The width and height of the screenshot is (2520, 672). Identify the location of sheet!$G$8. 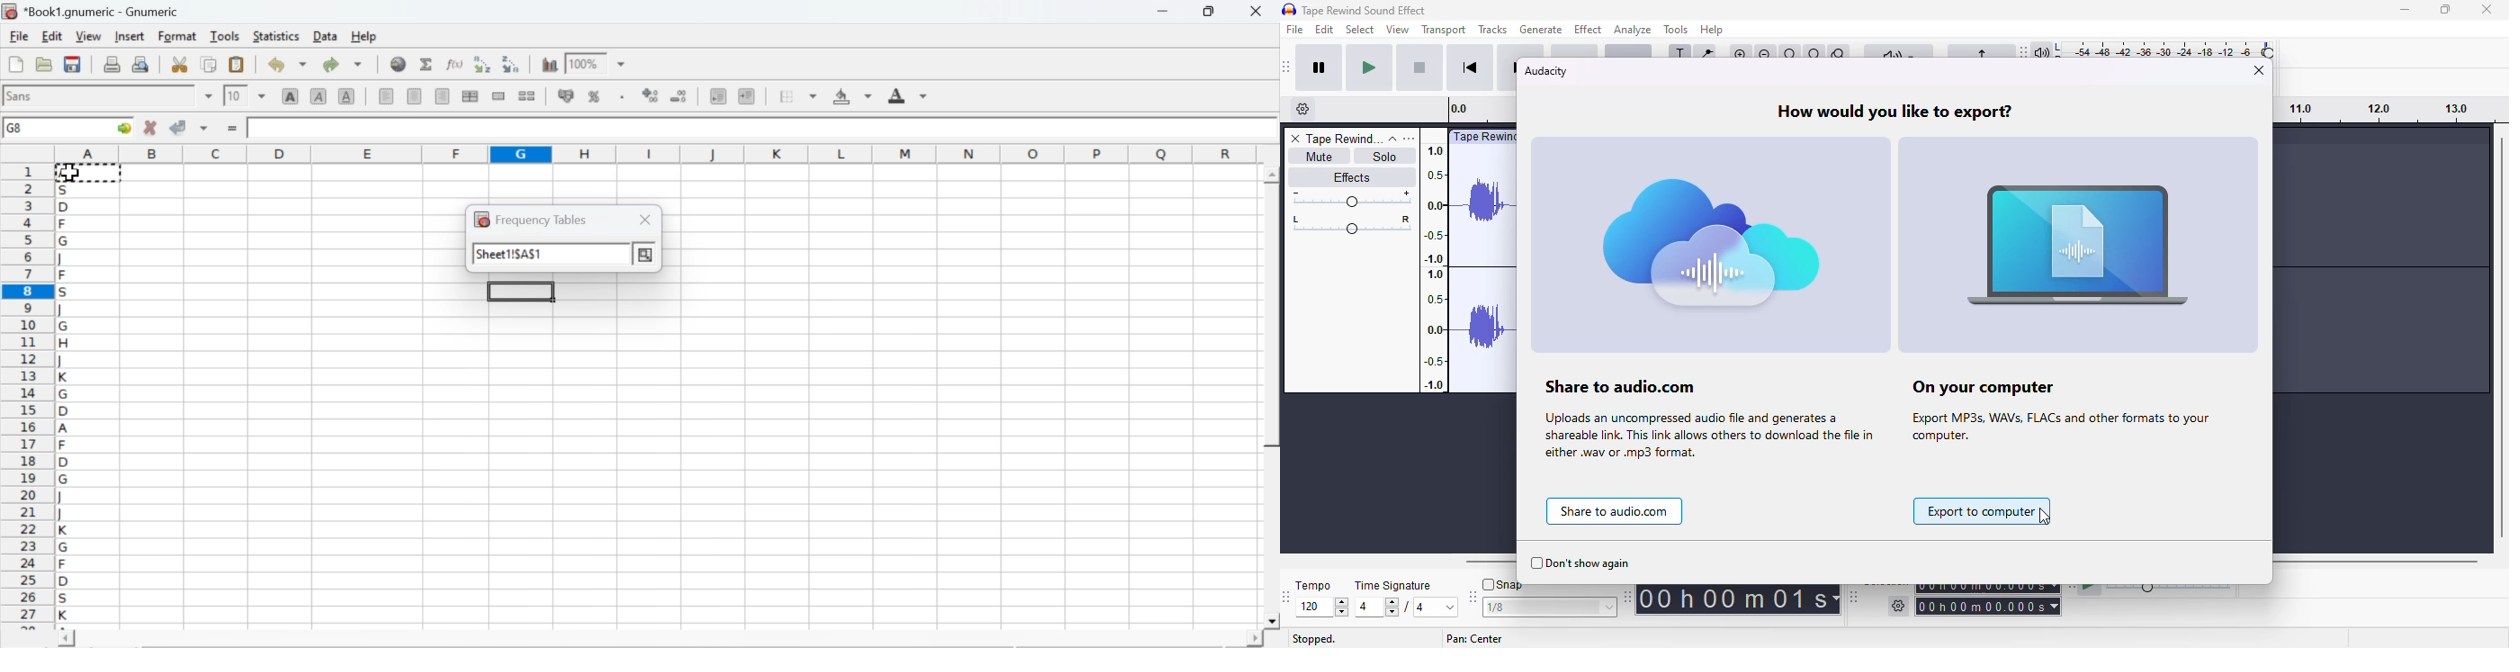
(510, 255).